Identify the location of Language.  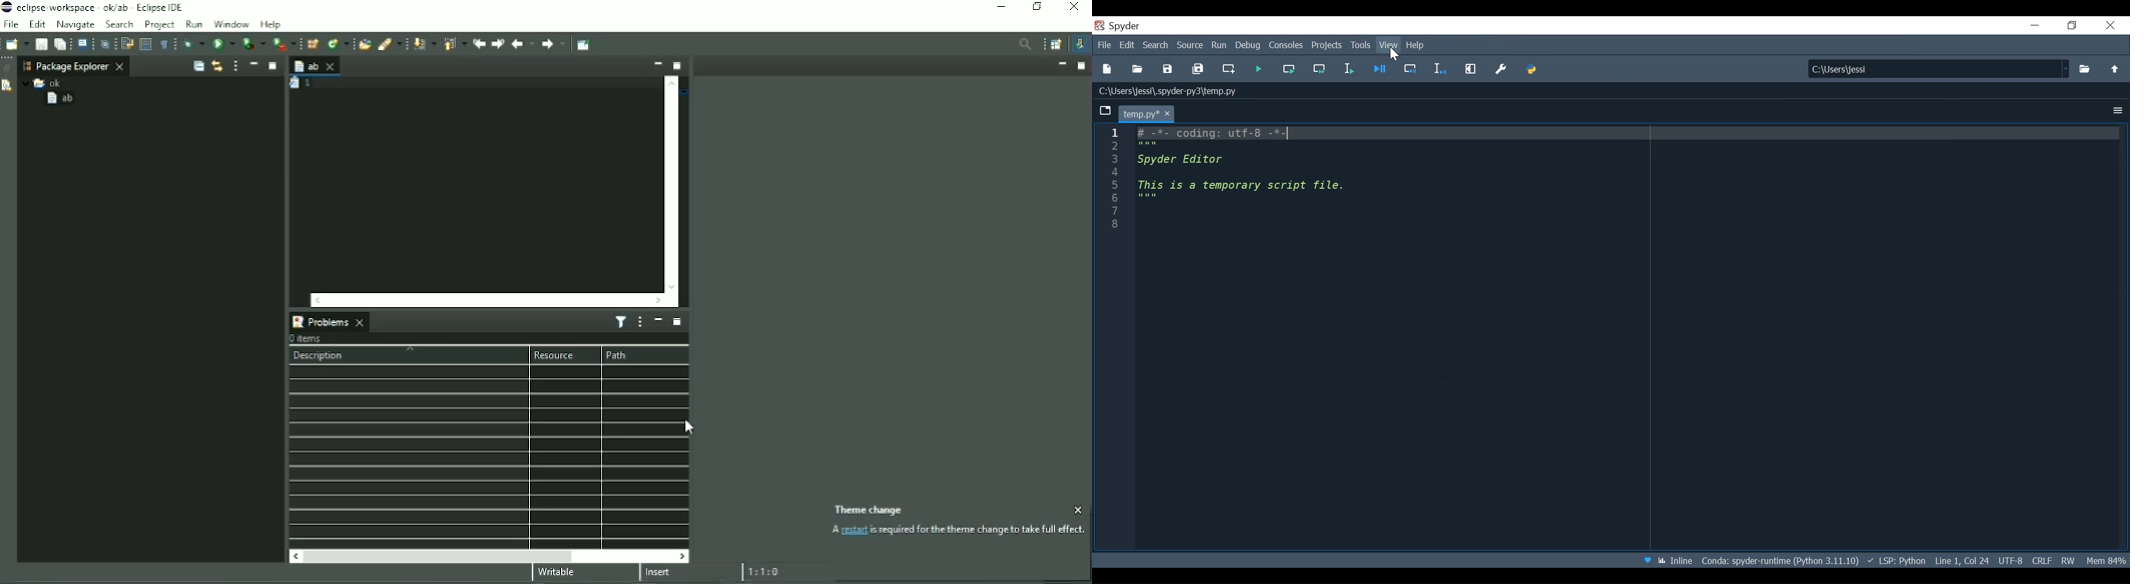
(1896, 559).